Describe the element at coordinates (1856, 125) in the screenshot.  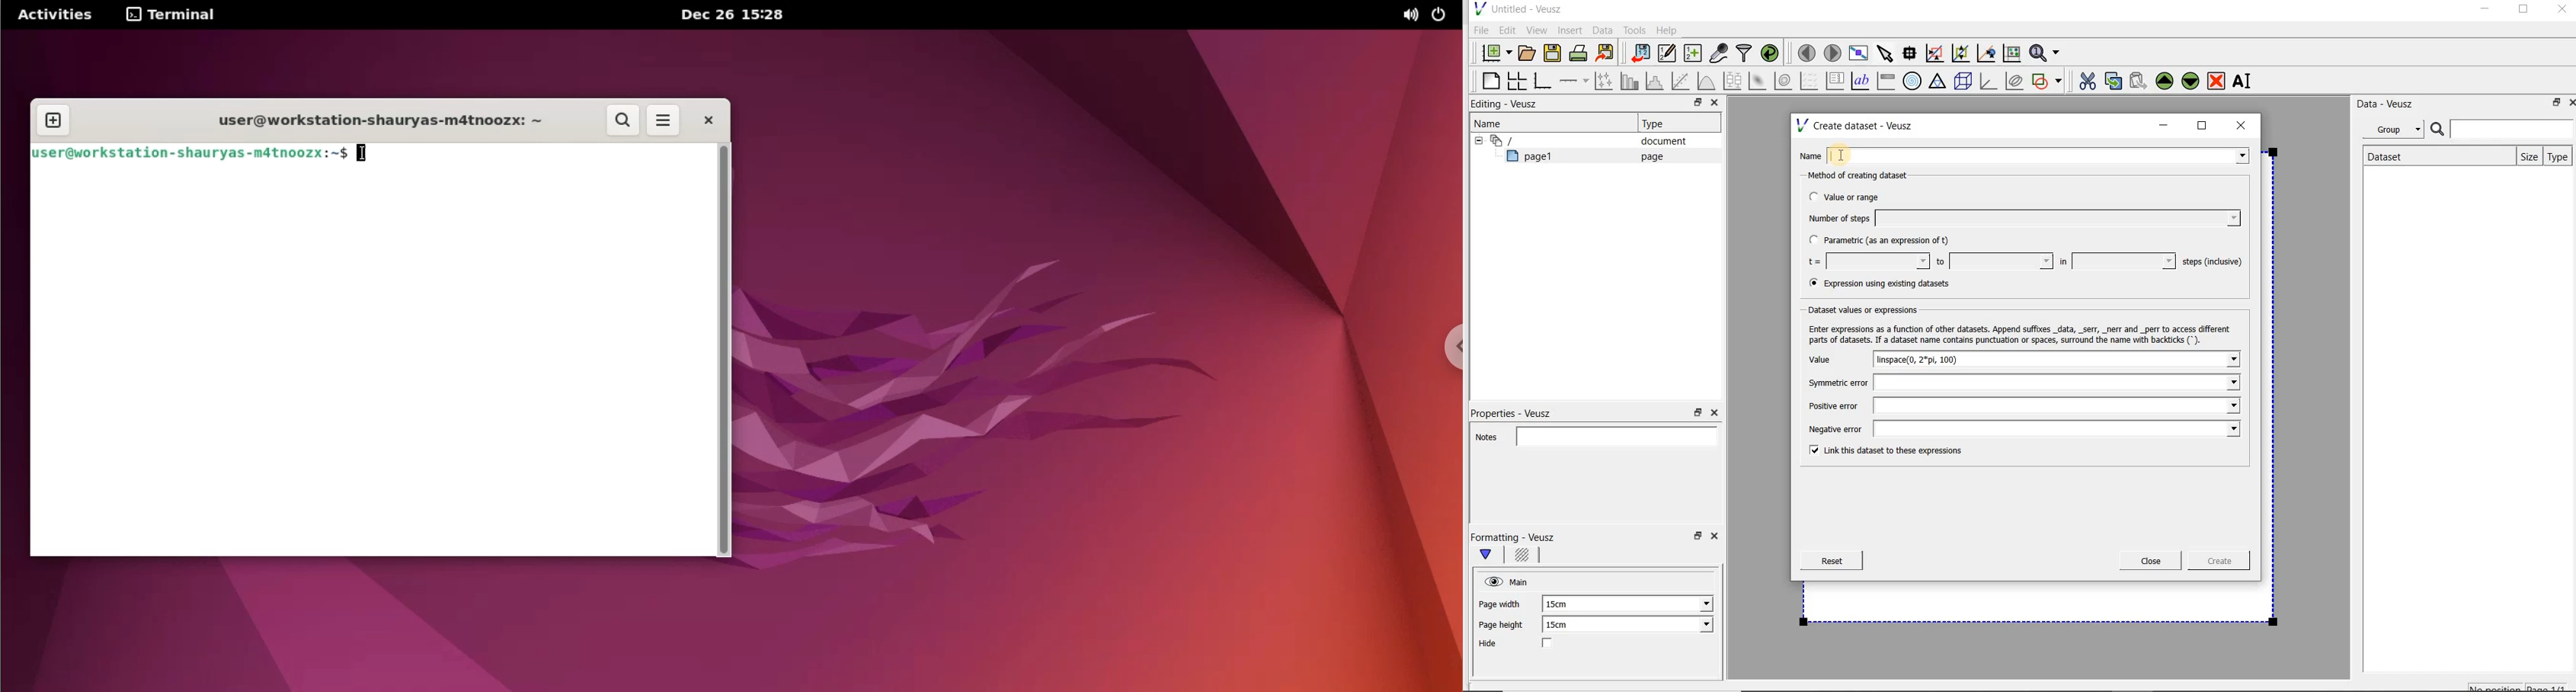
I see `Create dataset - Veusz` at that location.